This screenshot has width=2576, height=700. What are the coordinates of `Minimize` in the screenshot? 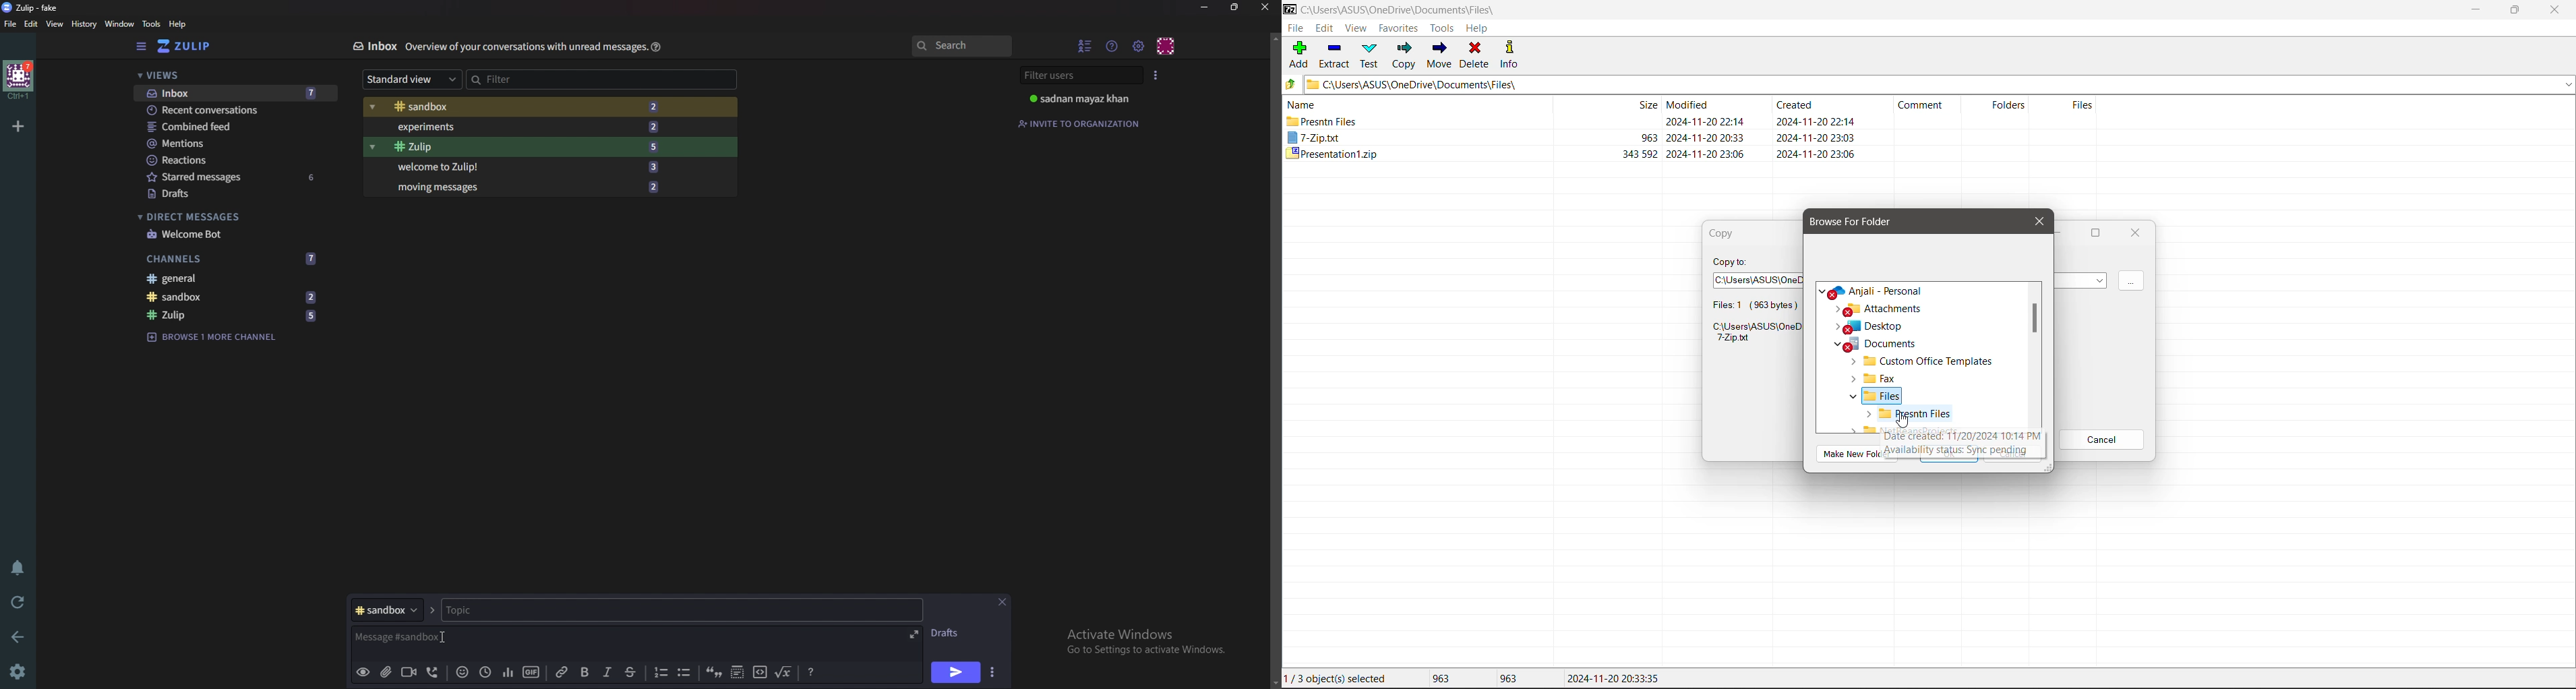 It's located at (2474, 9).